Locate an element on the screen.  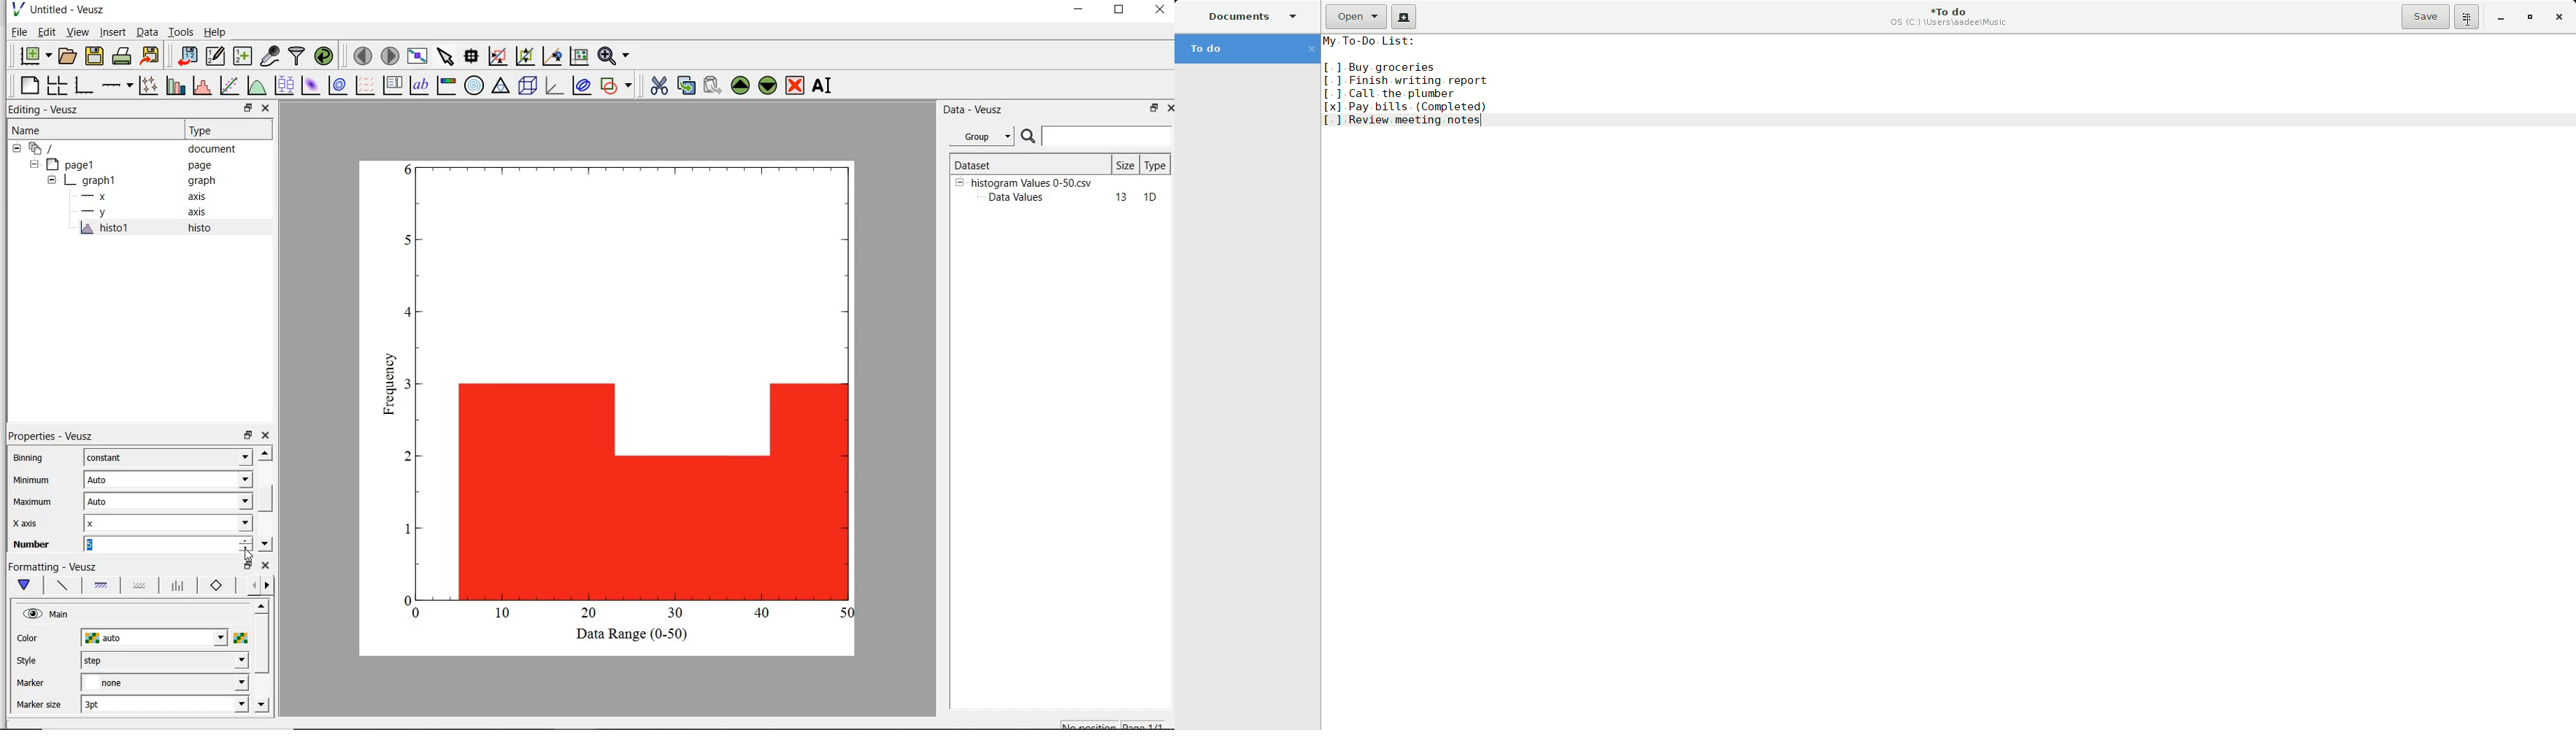
current document is located at coordinates (44, 149).